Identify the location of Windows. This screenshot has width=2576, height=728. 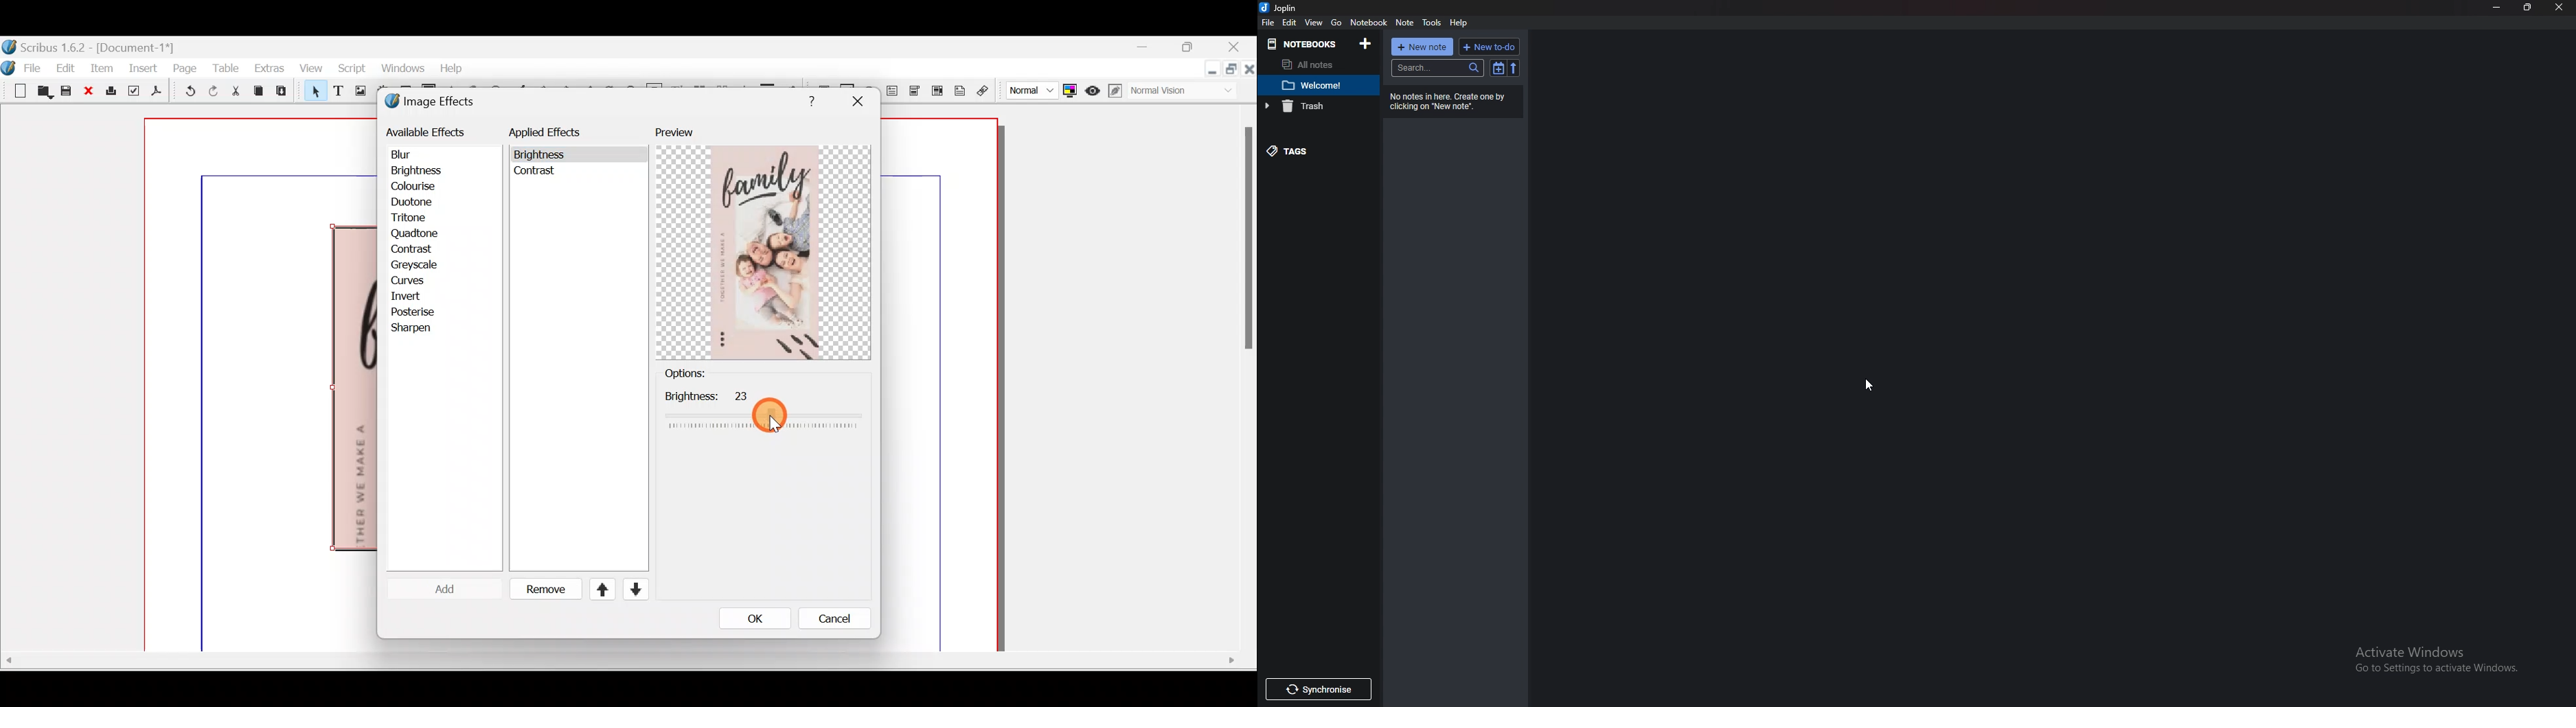
(399, 68).